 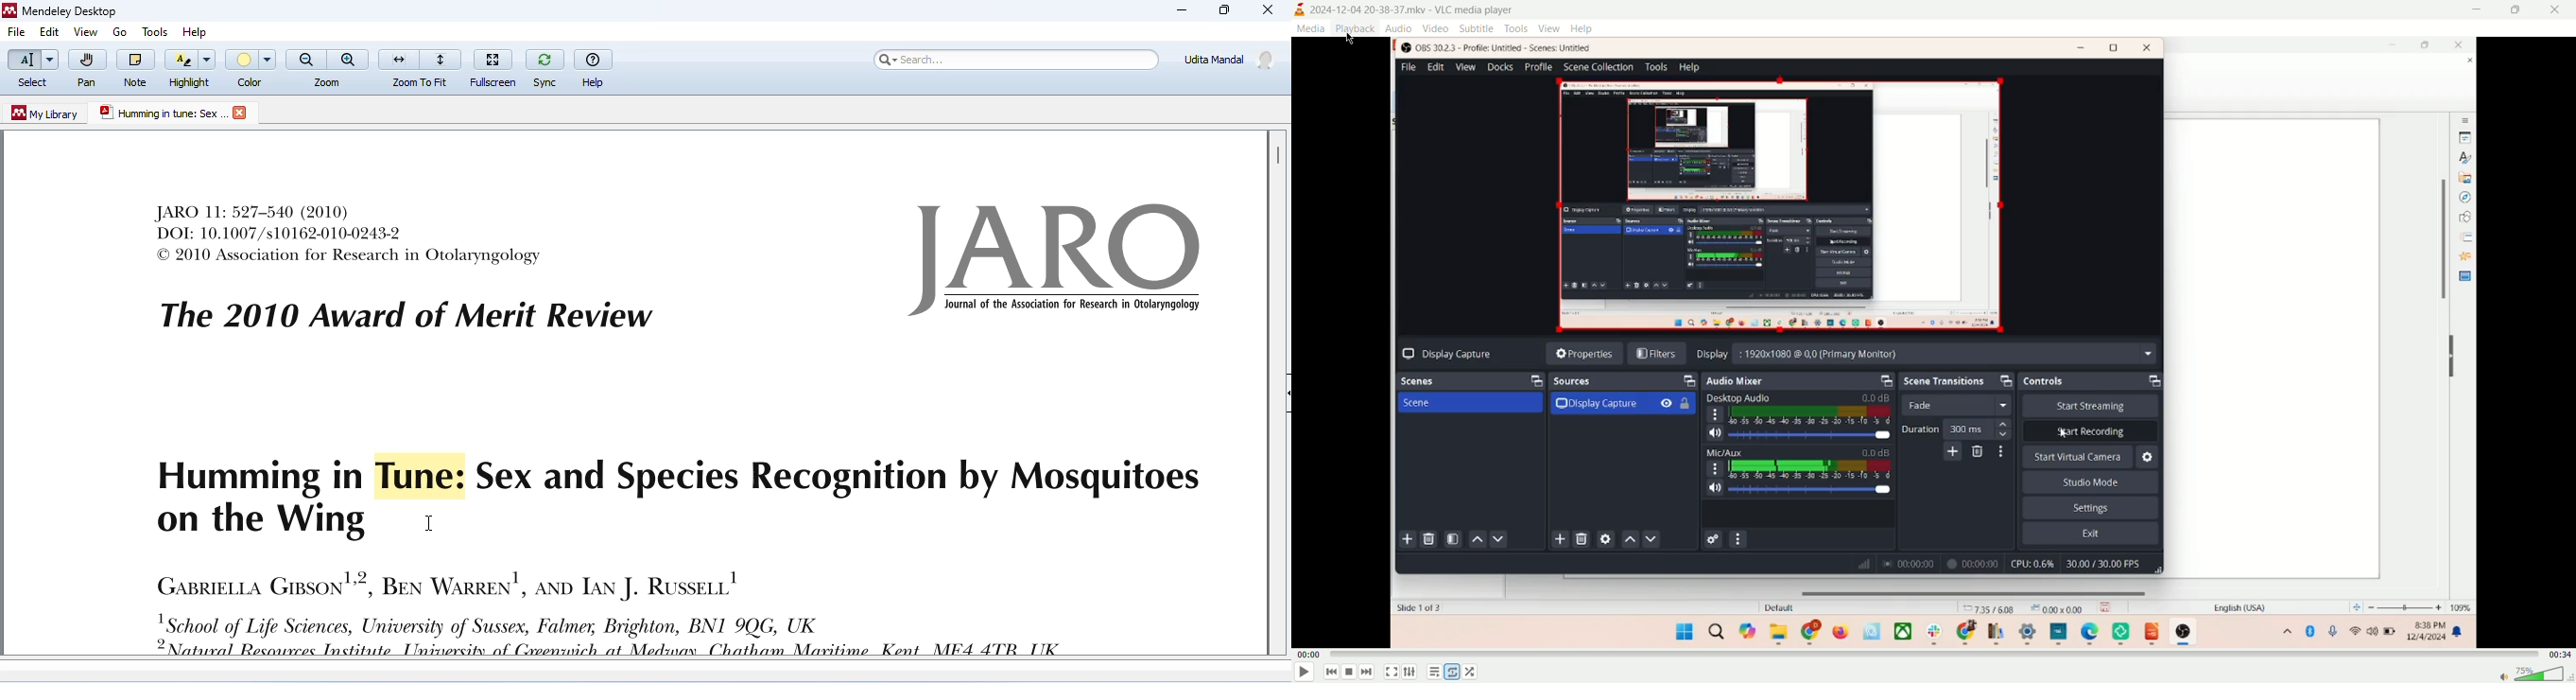 What do you see at coordinates (252, 68) in the screenshot?
I see `color` at bounding box center [252, 68].